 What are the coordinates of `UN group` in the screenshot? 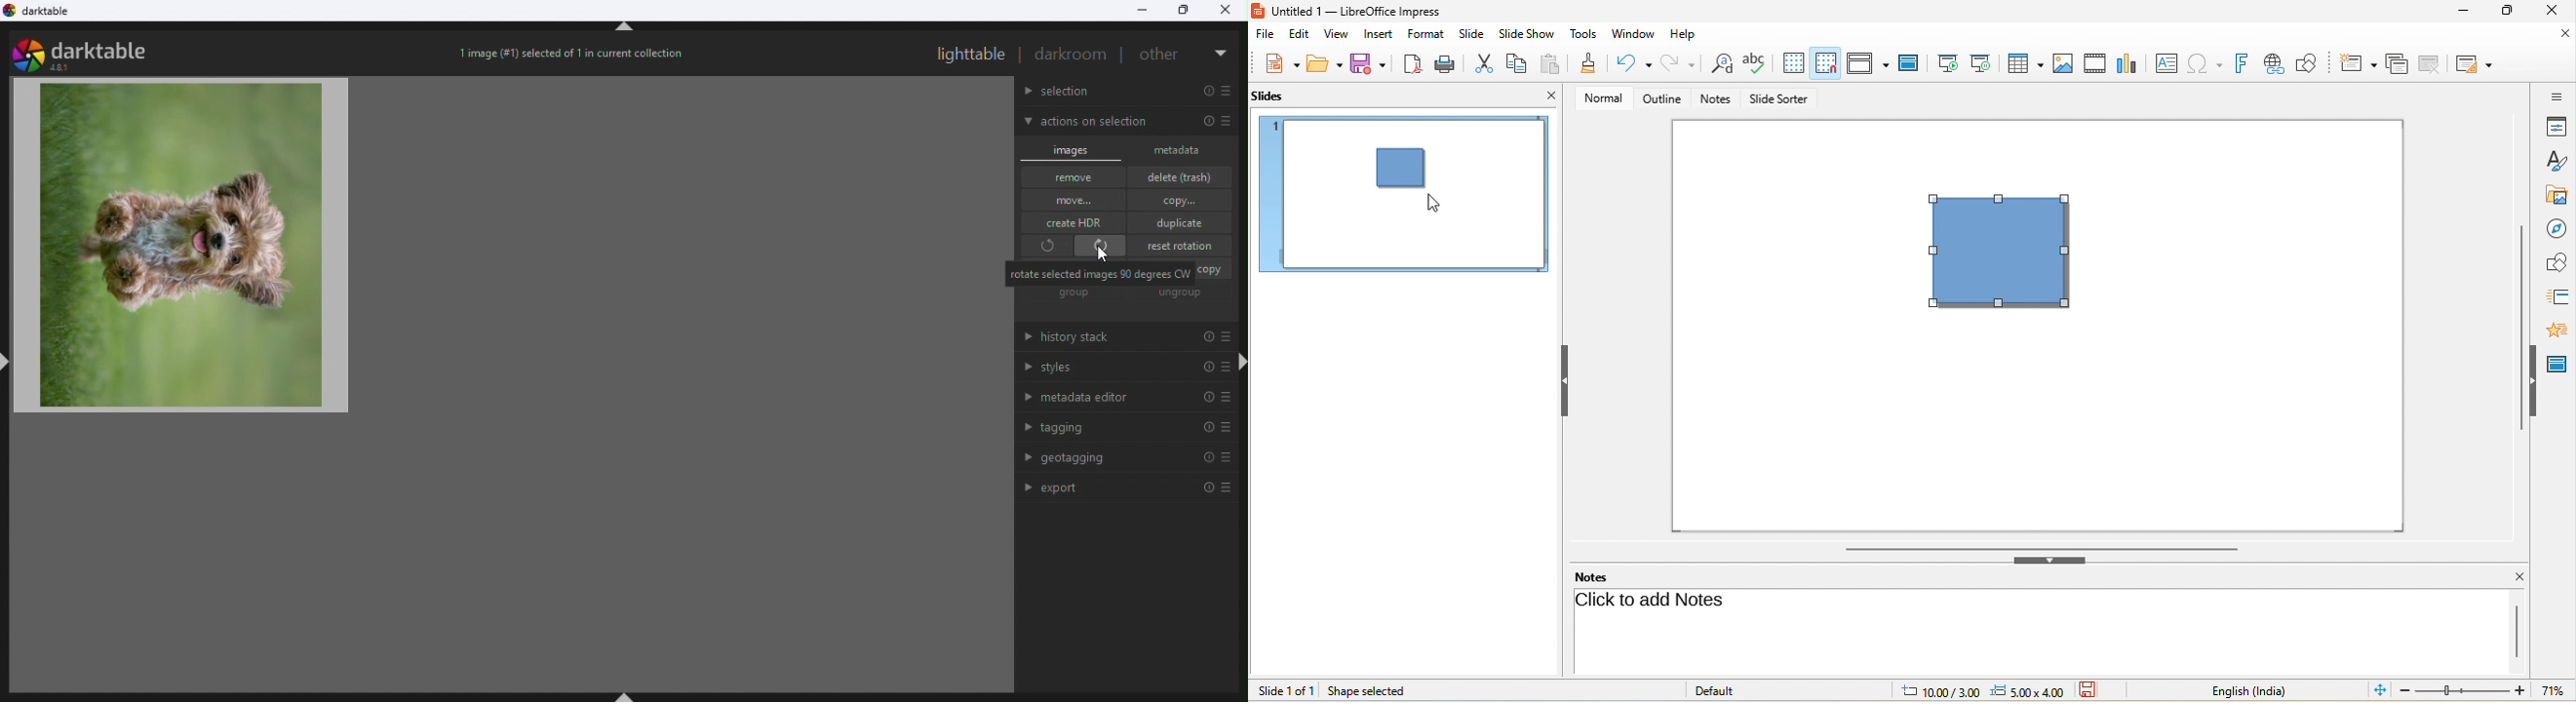 It's located at (1184, 294).